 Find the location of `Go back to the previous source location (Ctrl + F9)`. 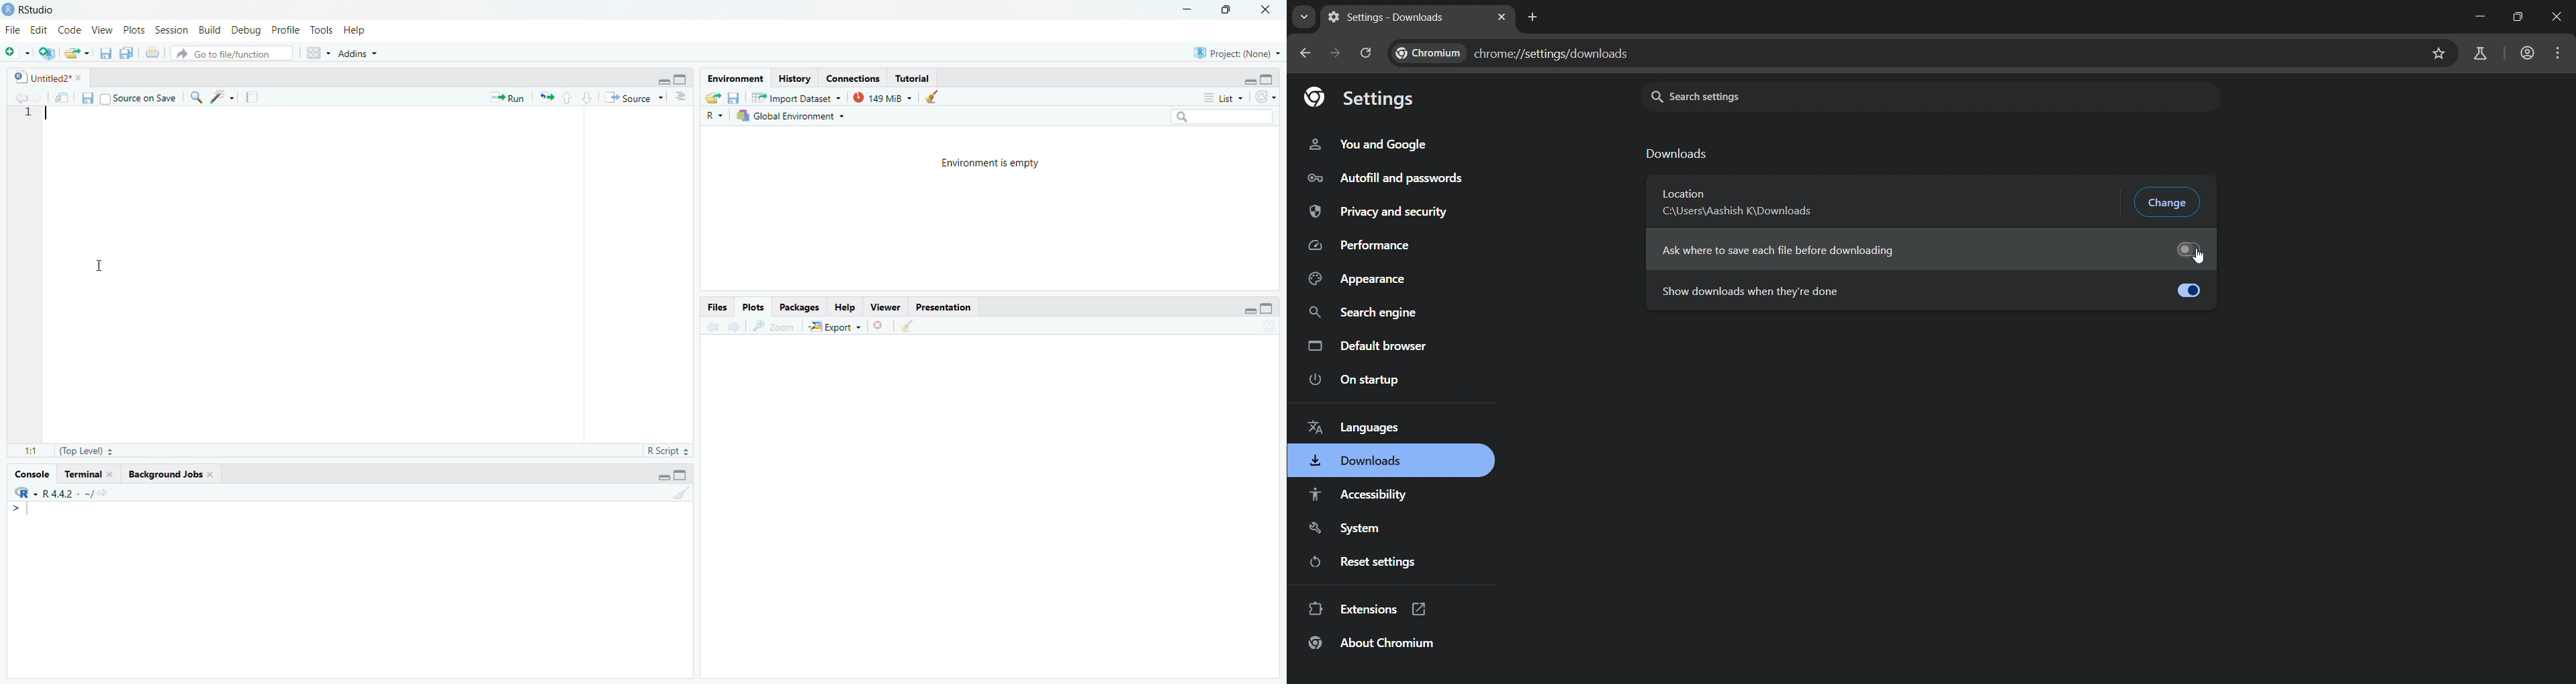

Go back to the previous source location (Ctrl + F9) is located at coordinates (18, 97).